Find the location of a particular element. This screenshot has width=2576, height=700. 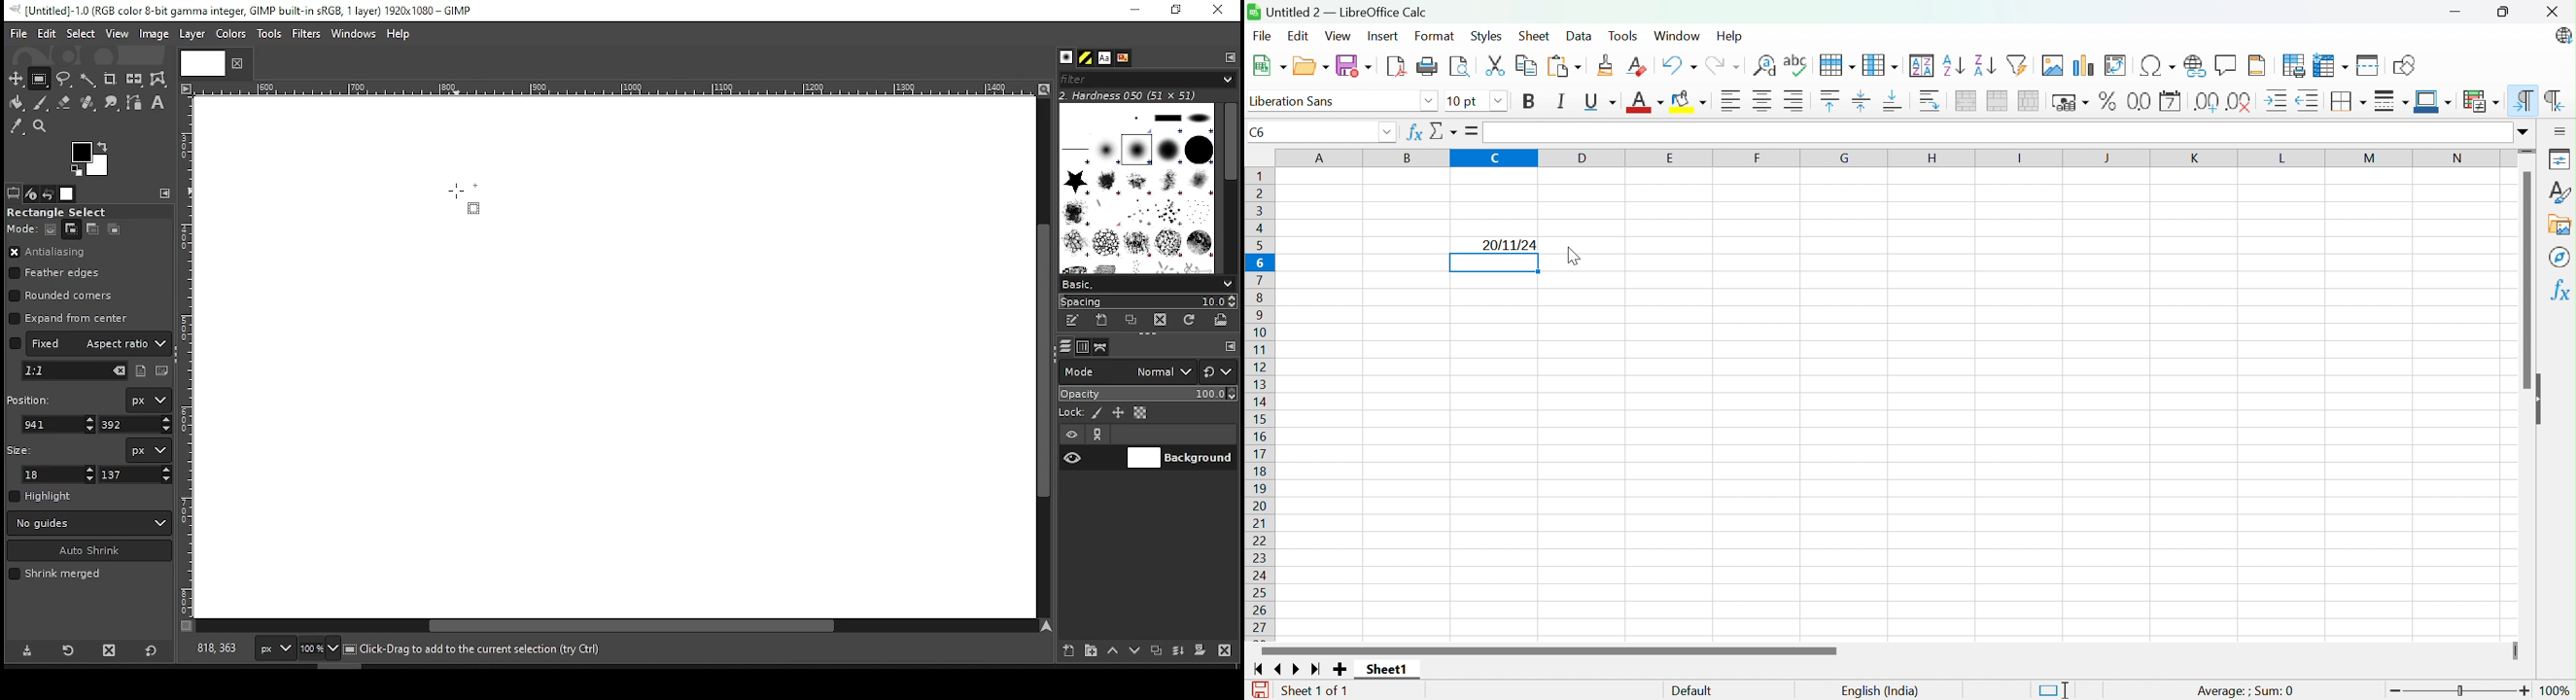

Help is located at coordinates (1730, 35).